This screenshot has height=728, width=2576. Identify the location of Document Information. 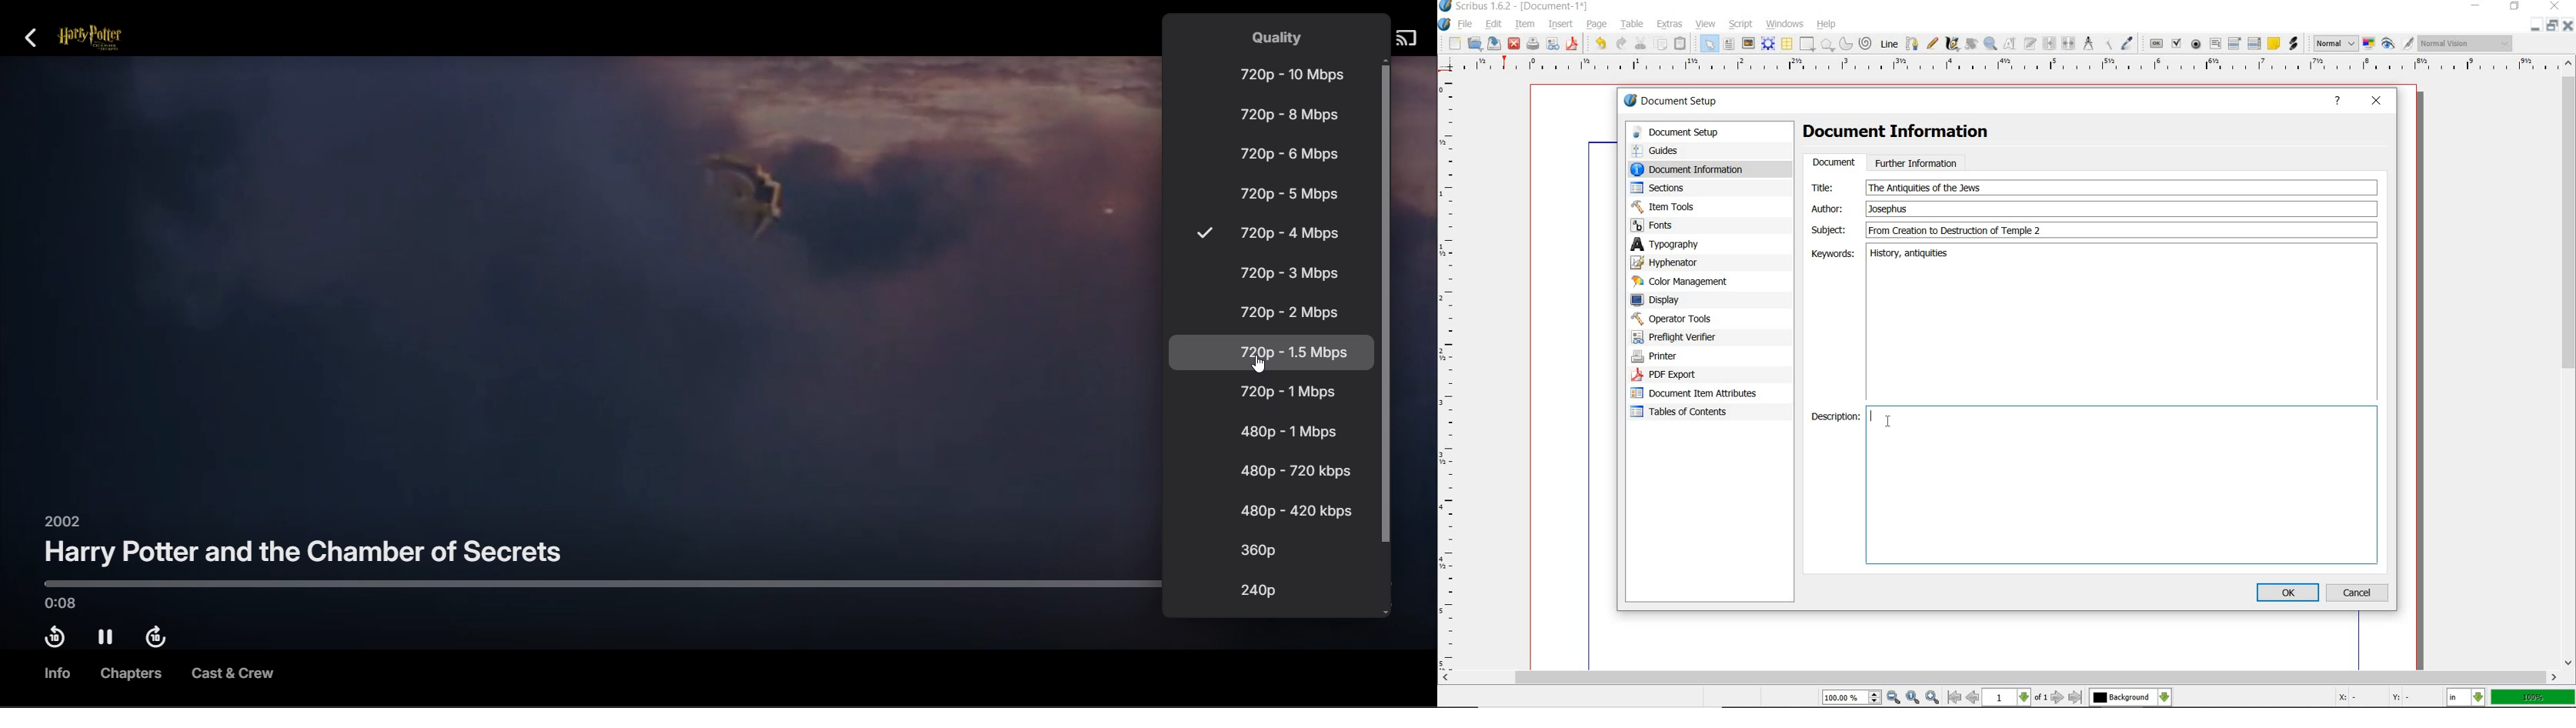
(1907, 134).